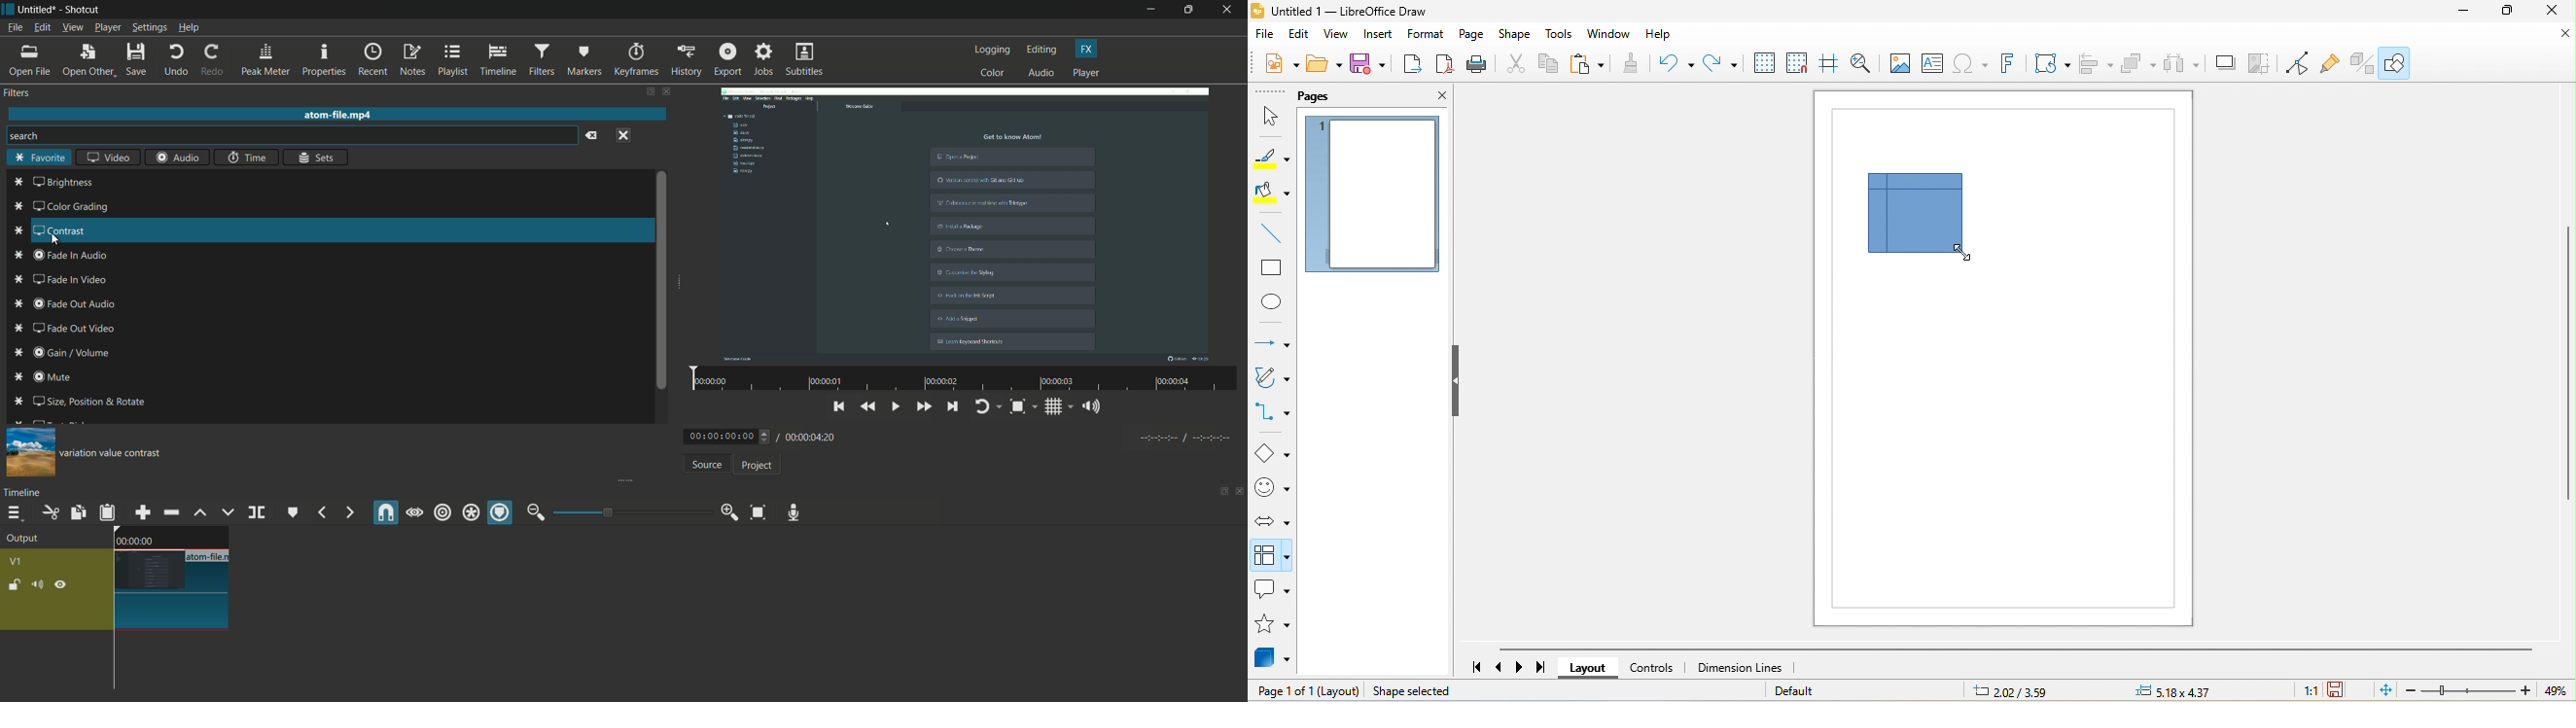 This screenshot has width=2576, height=728. What do you see at coordinates (1516, 35) in the screenshot?
I see `shape` at bounding box center [1516, 35].